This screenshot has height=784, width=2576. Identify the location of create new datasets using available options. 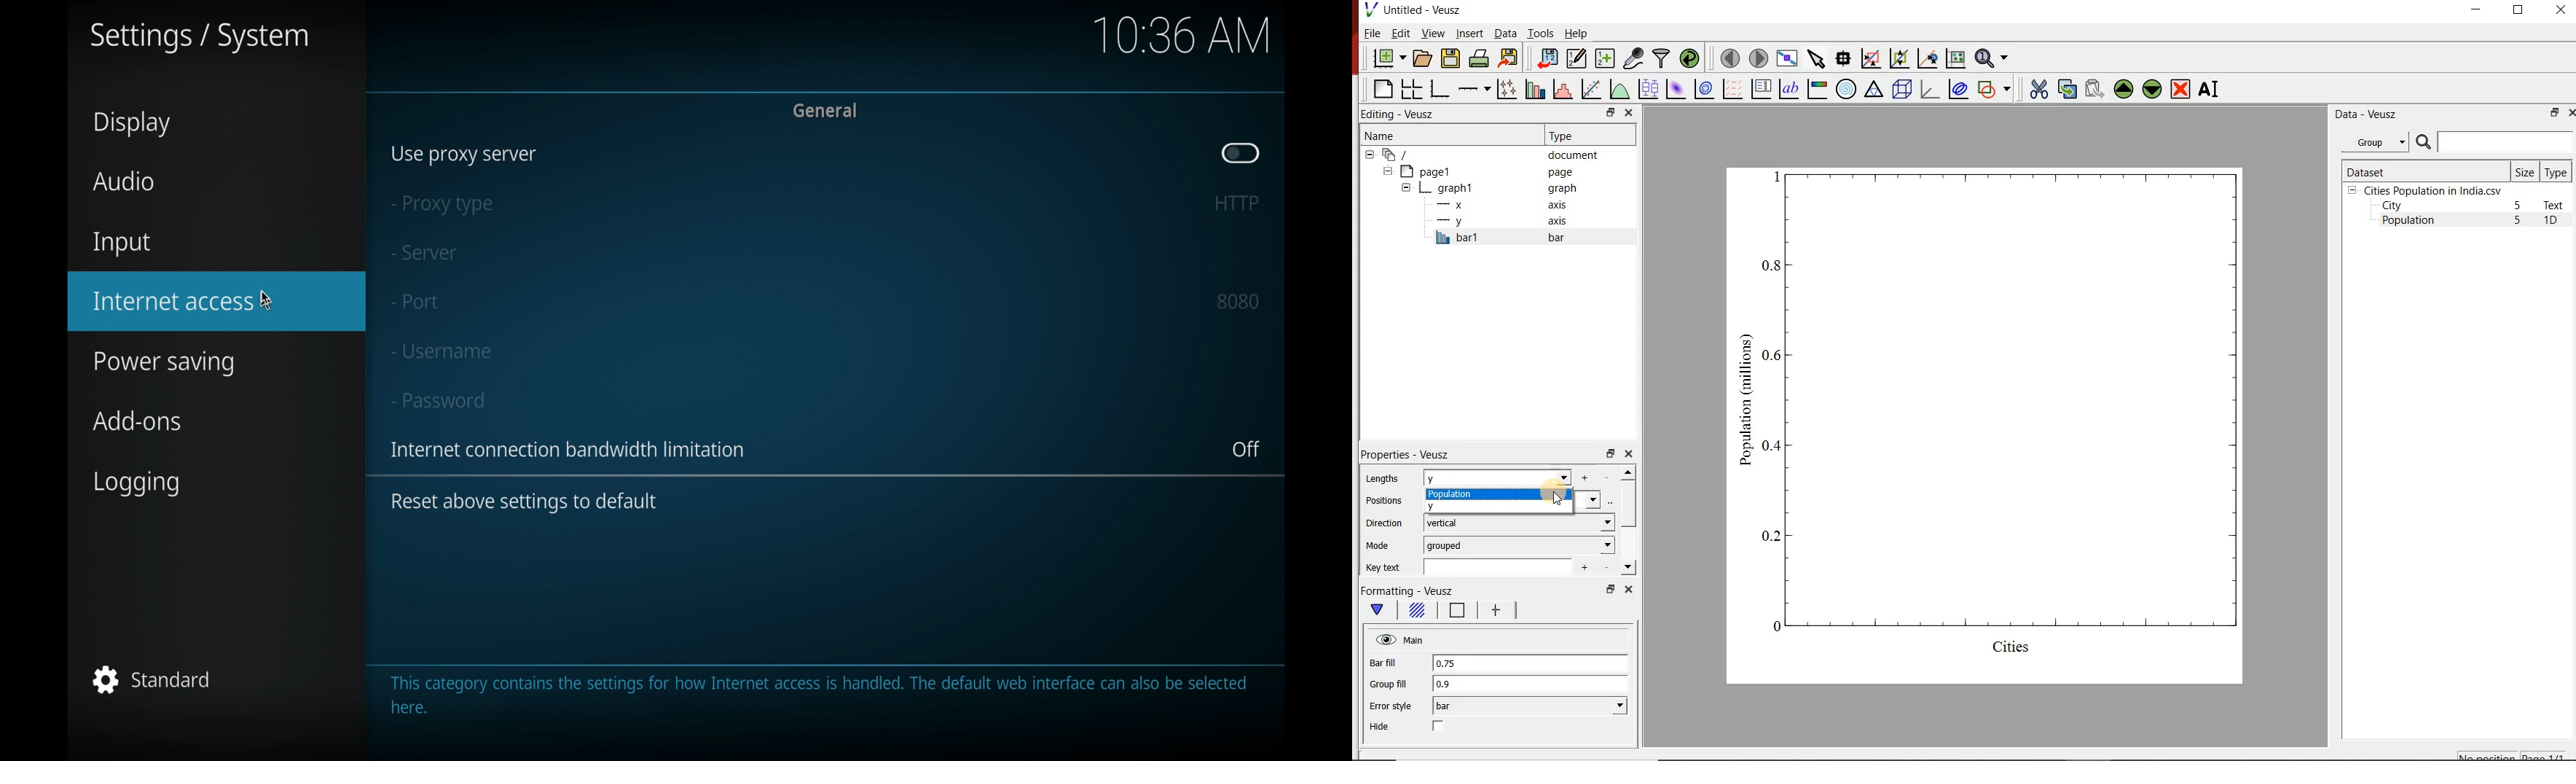
(1603, 58).